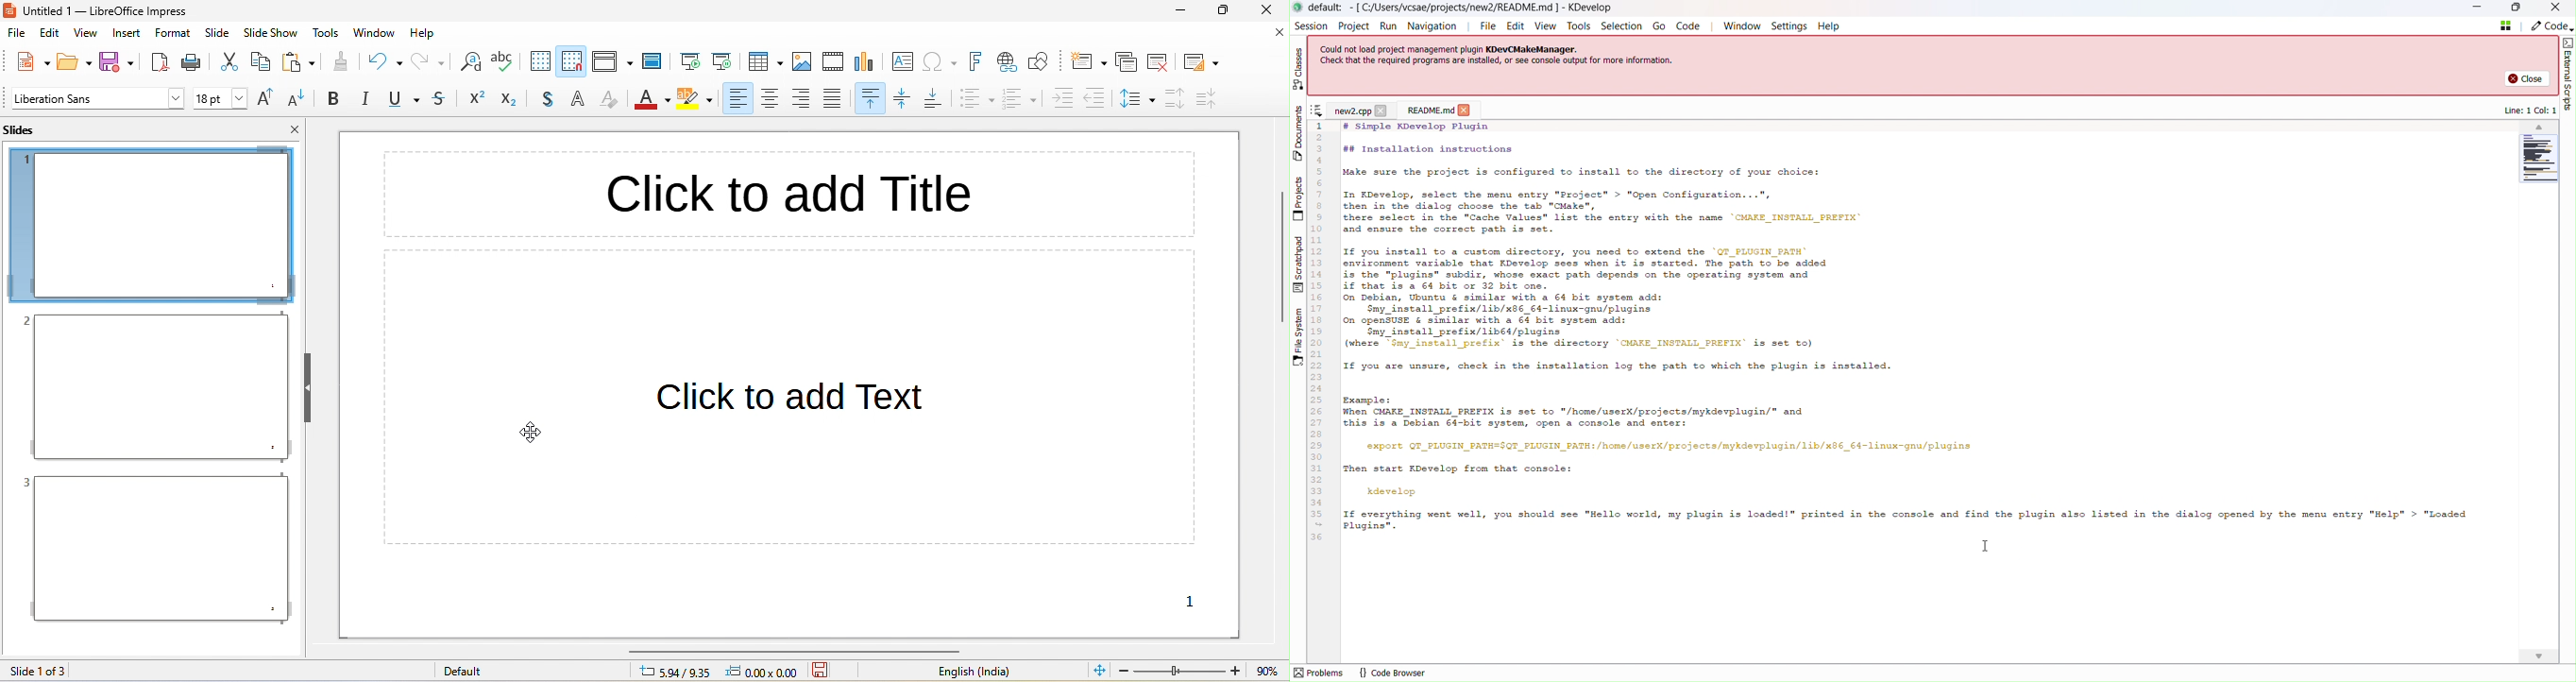  I want to click on align left, so click(736, 99).